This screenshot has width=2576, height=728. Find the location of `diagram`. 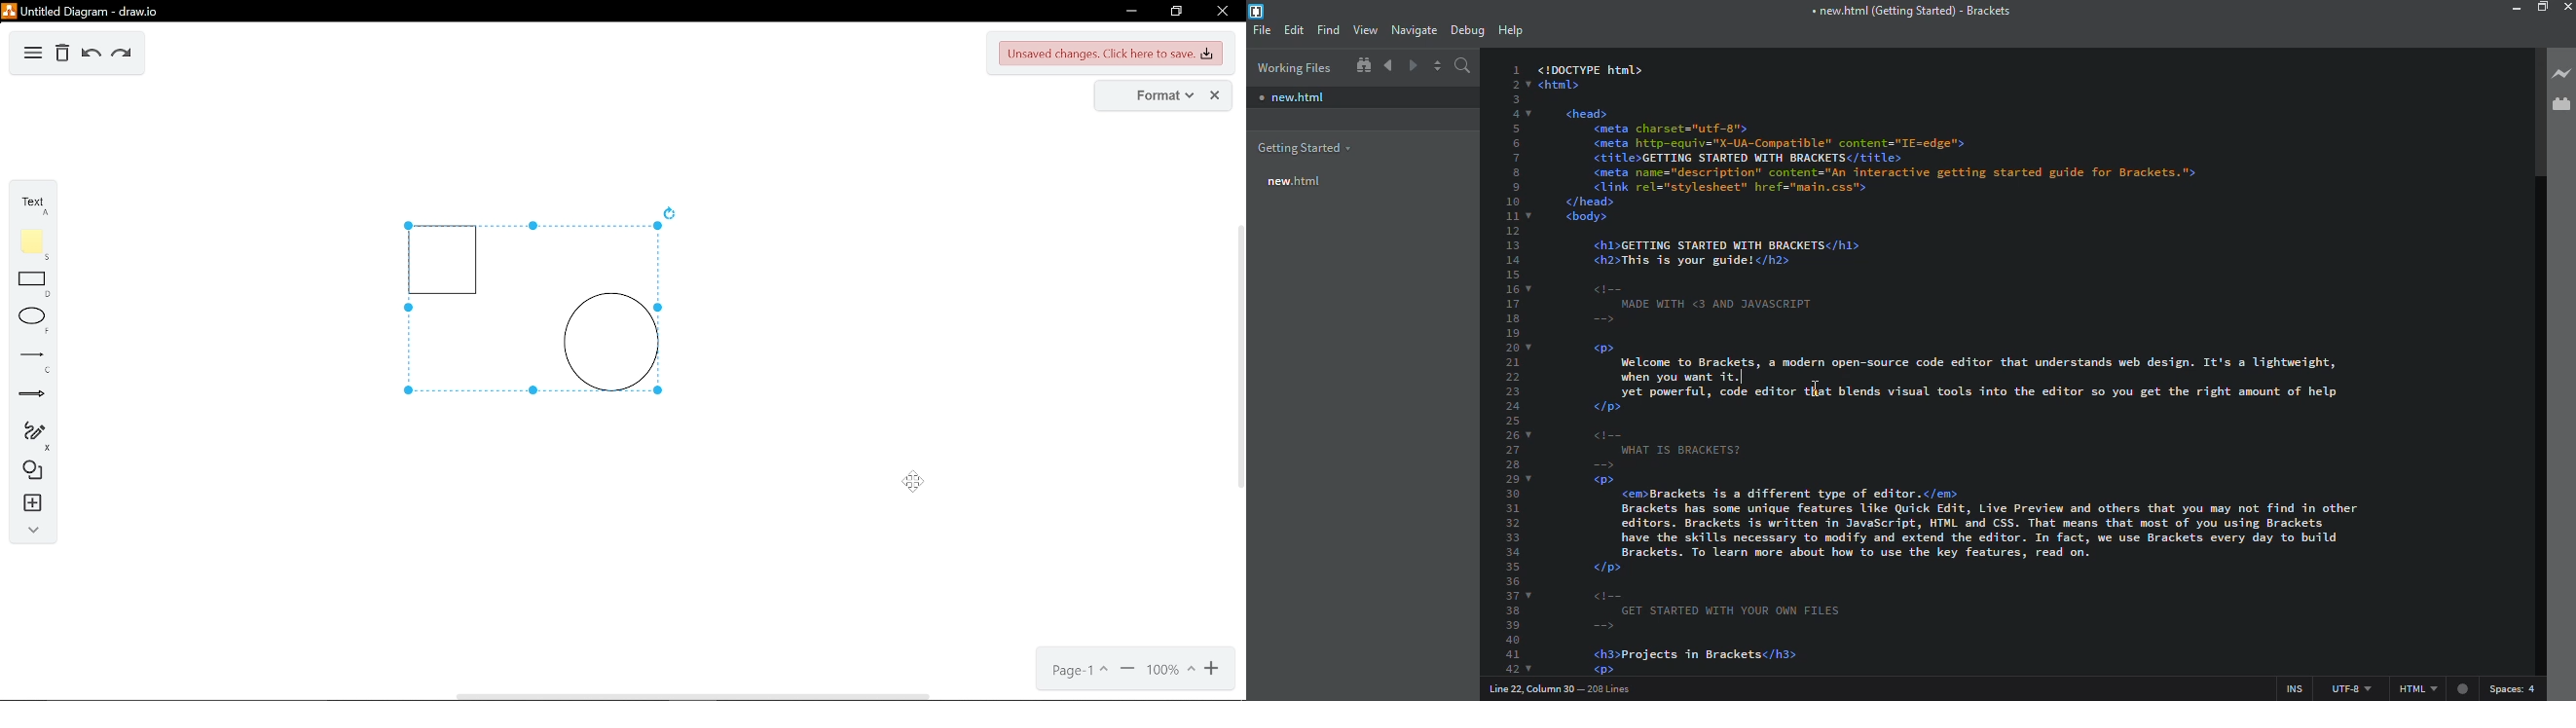

diagram is located at coordinates (33, 54).